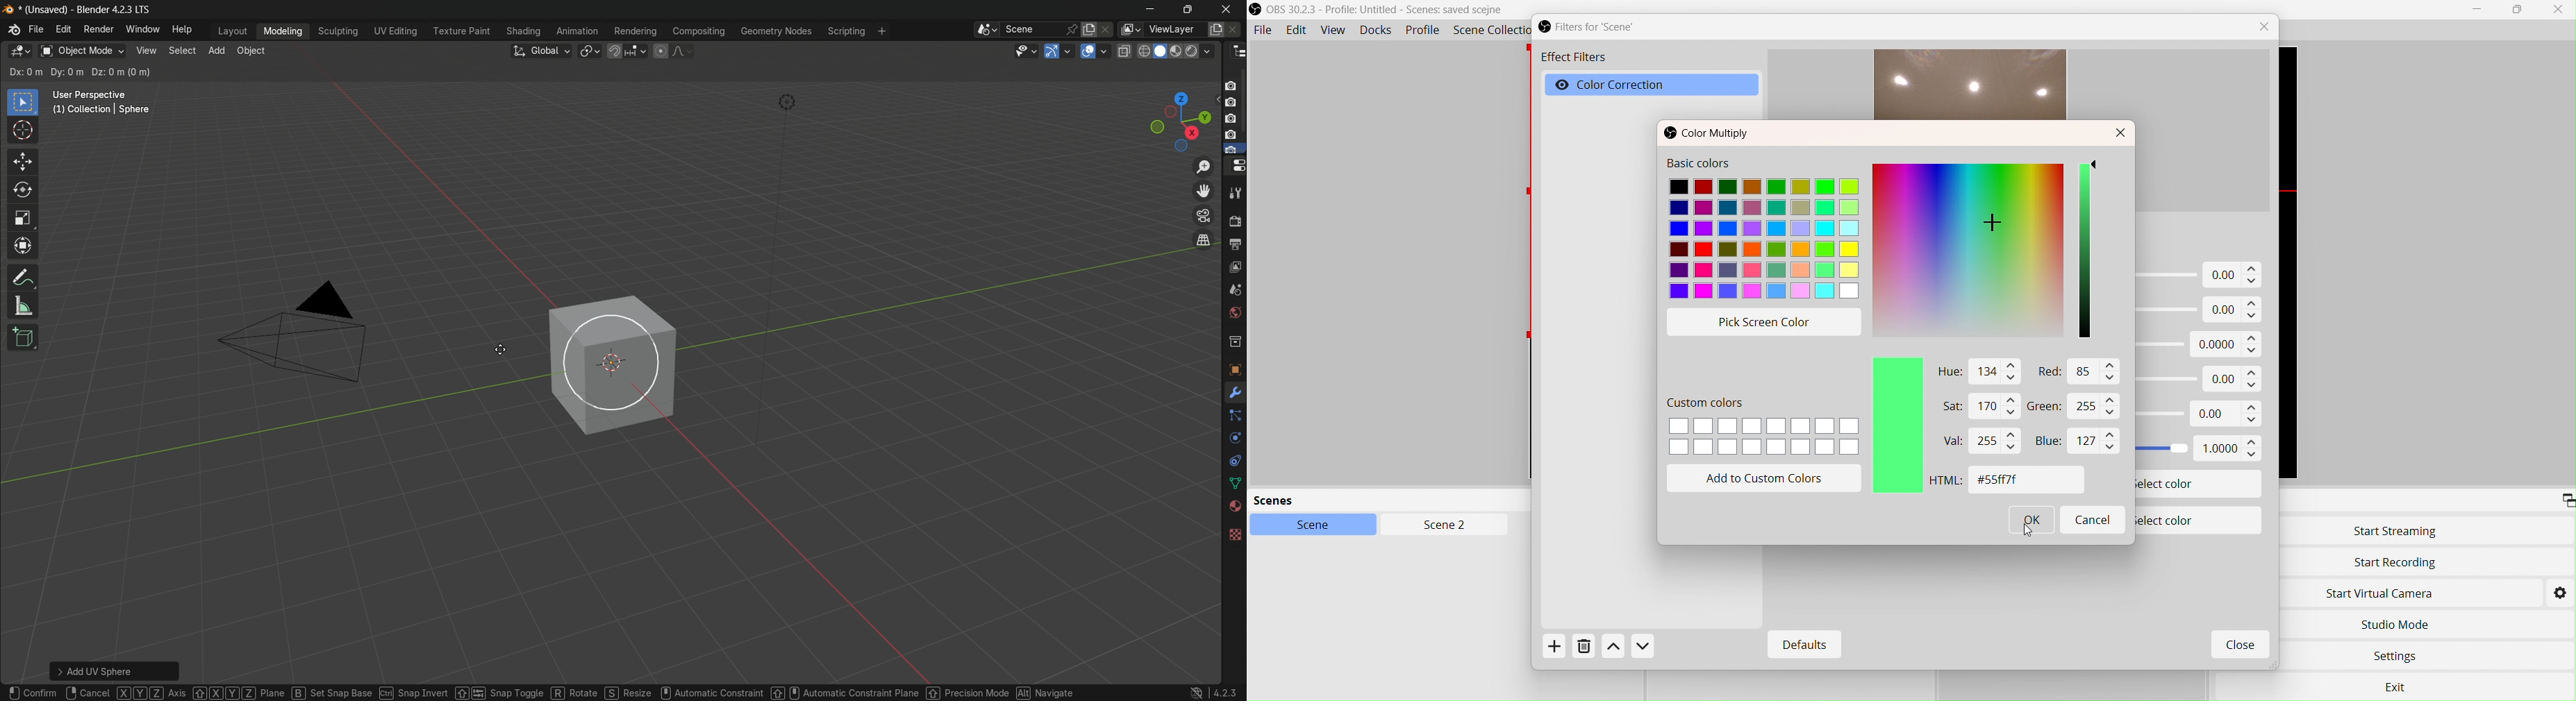 The width and height of the screenshot is (2576, 728). I want to click on Snap Toggle, so click(499, 692).